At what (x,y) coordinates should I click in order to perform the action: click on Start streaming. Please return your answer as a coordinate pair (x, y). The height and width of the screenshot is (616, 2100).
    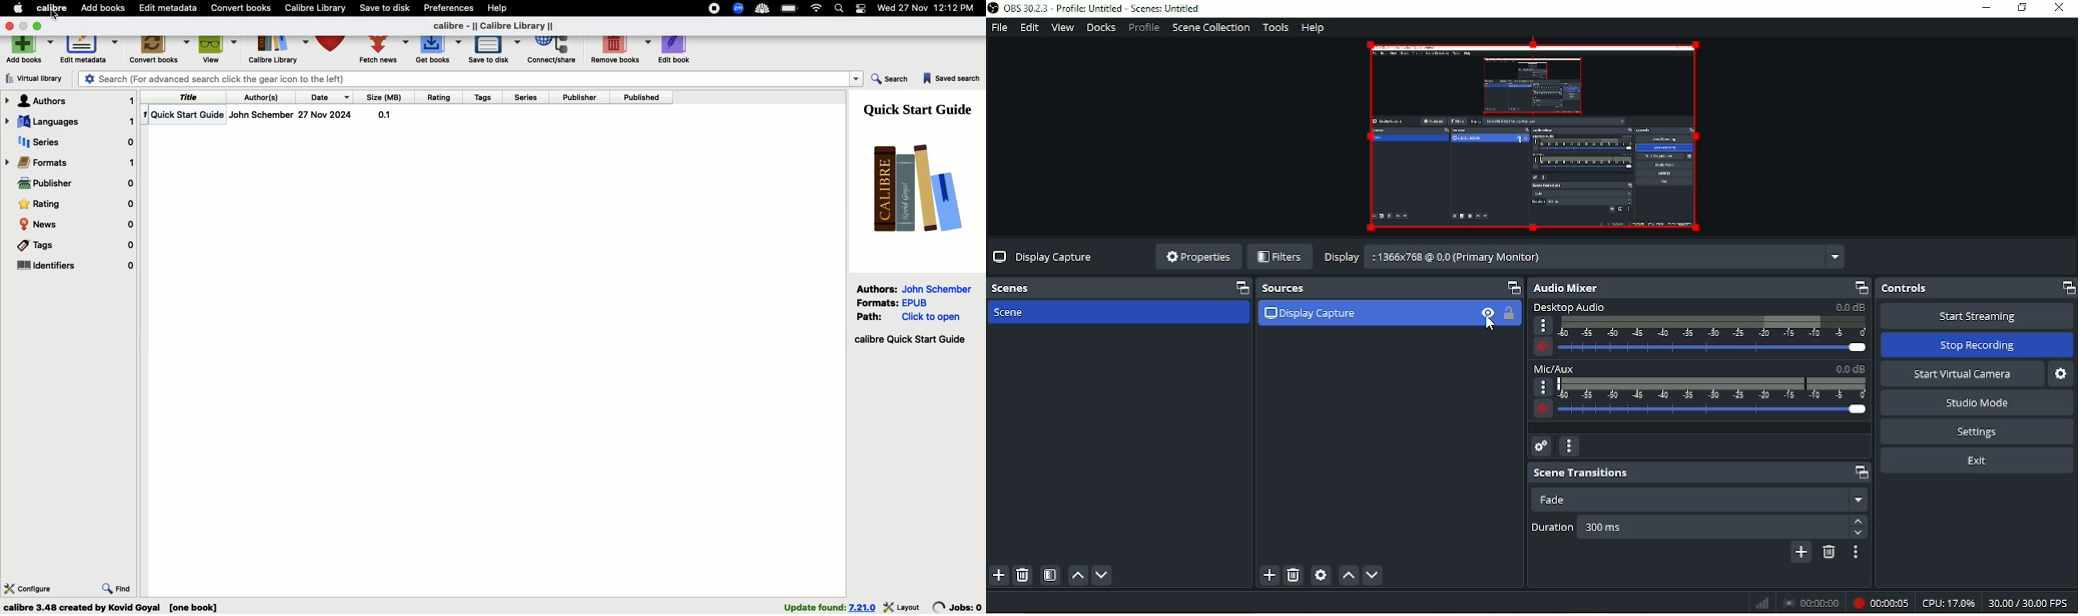
    Looking at the image, I should click on (1977, 316).